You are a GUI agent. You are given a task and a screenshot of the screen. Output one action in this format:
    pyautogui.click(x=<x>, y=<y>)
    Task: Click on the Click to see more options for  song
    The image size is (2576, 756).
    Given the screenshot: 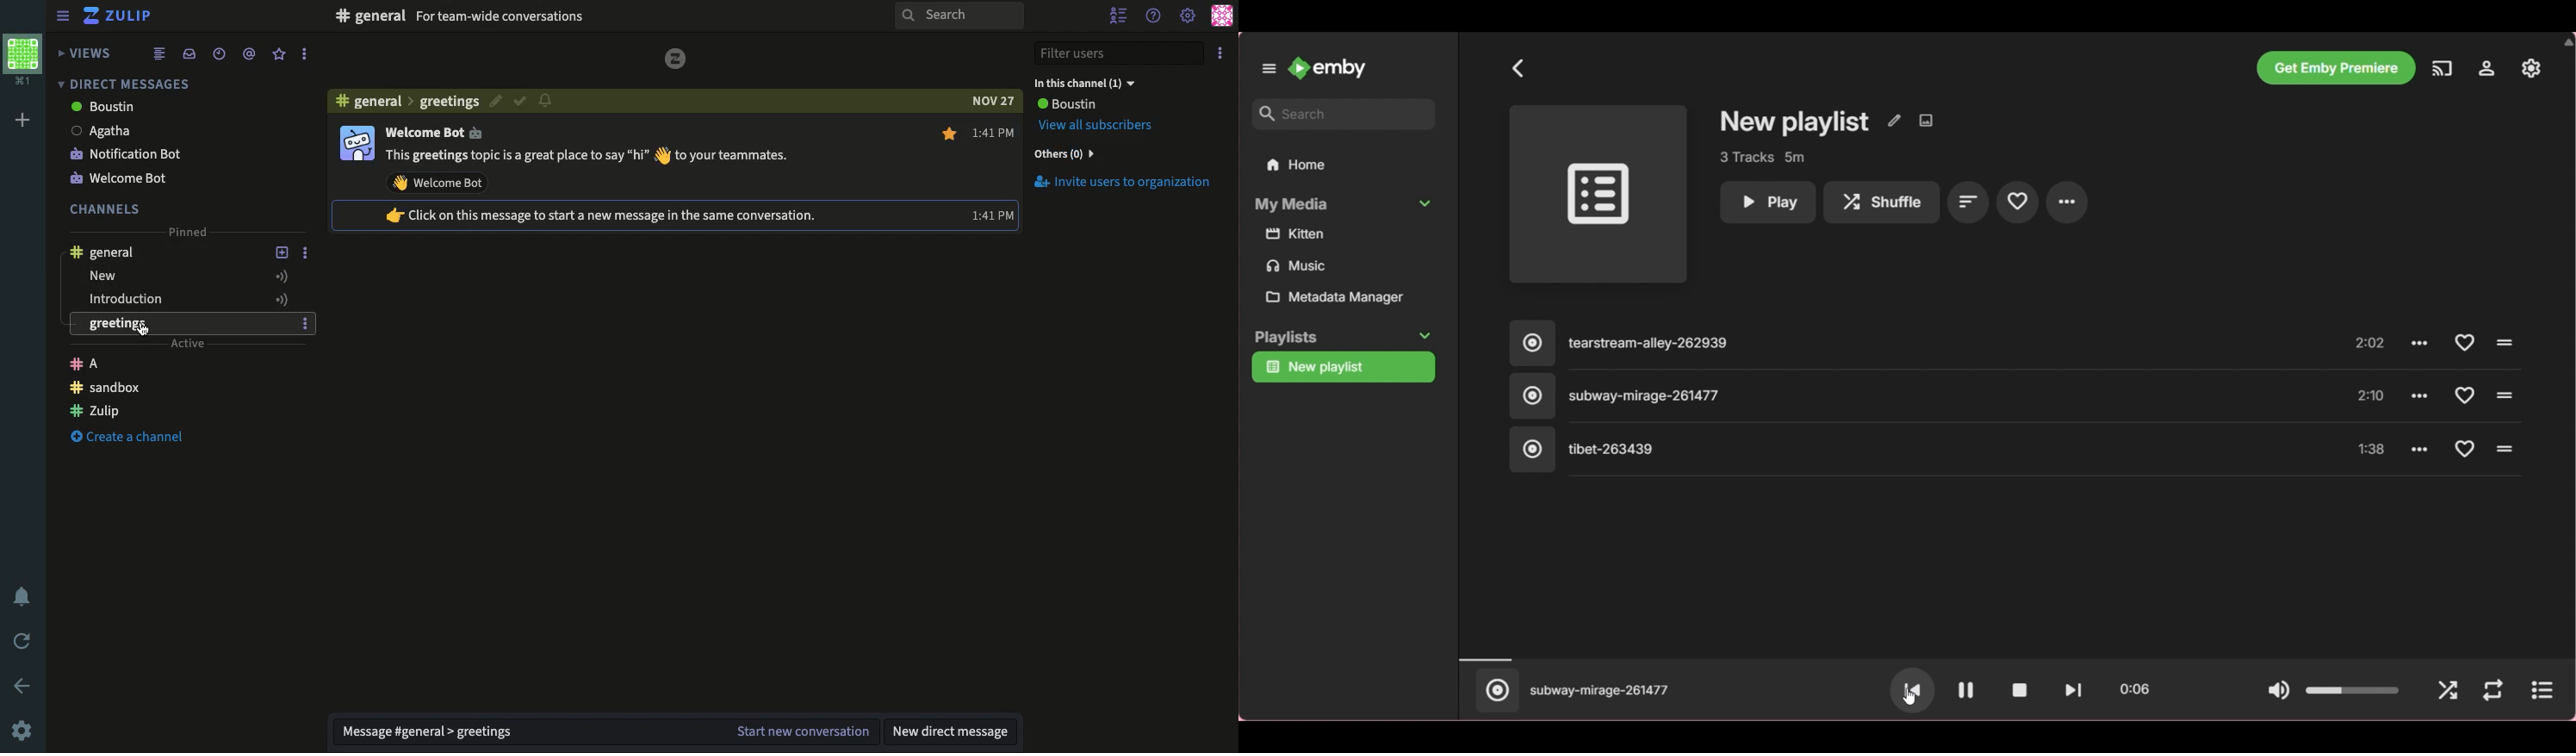 What is the action you would take?
    pyautogui.click(x=2423, y=394)
    